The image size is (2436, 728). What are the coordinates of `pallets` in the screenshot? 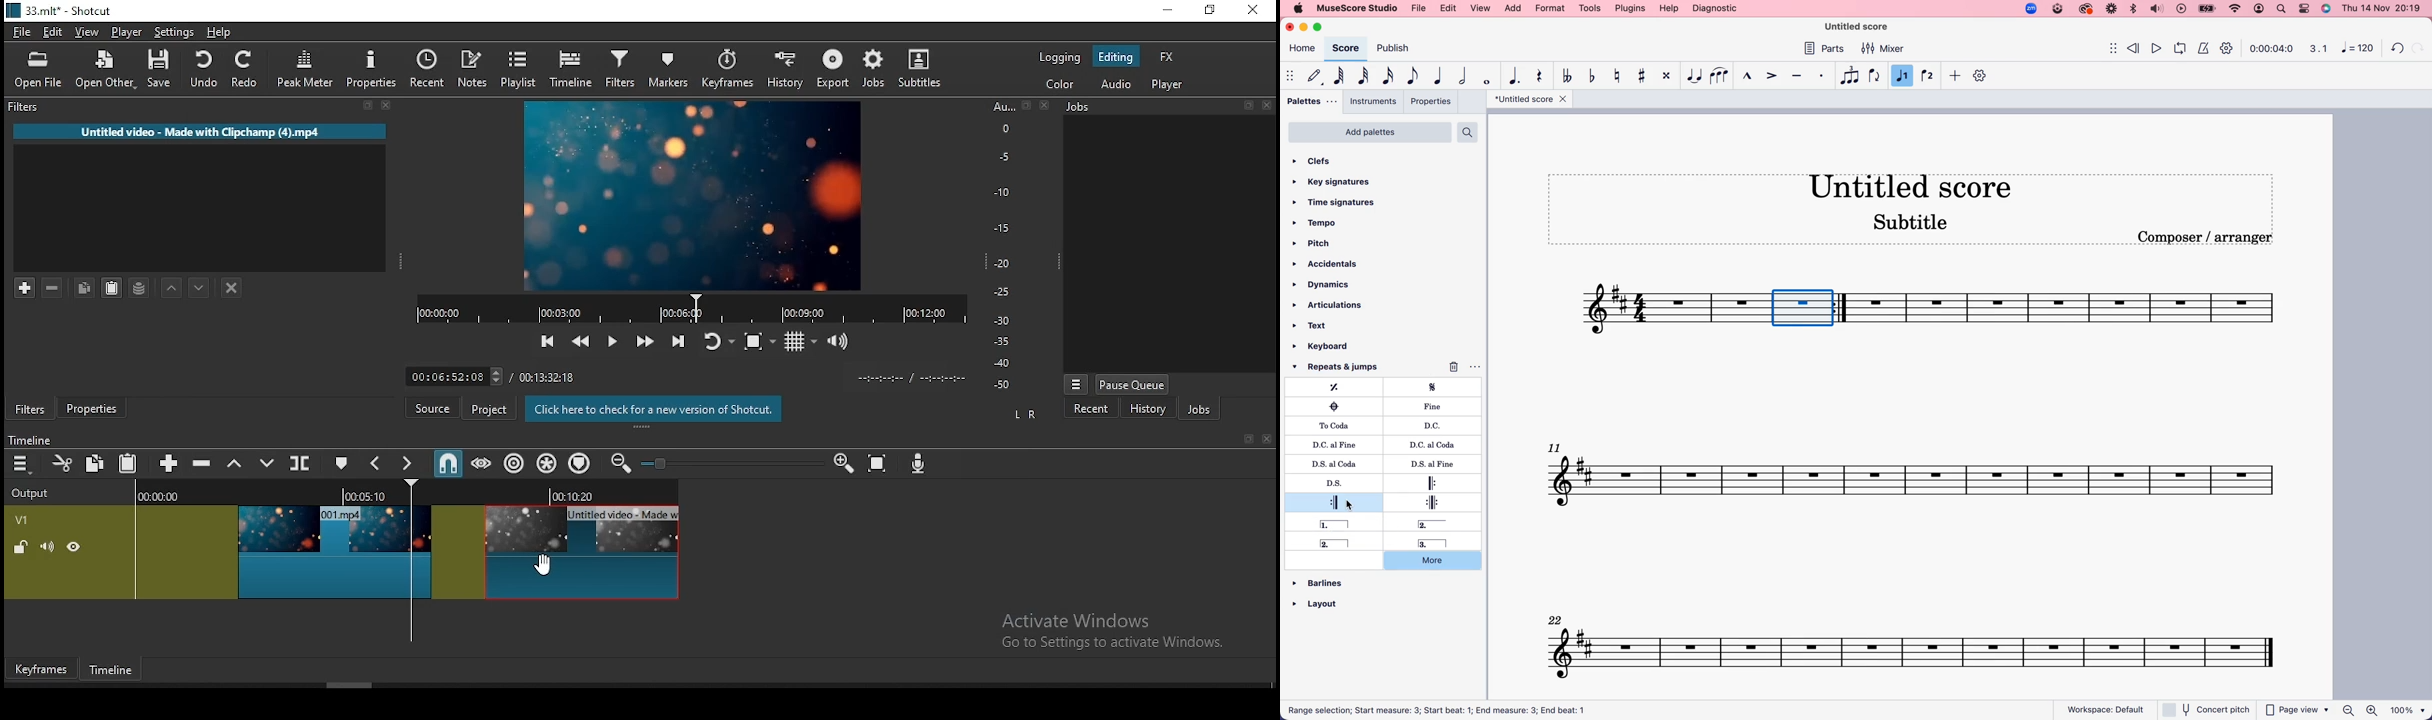 It's located at (1313, 101).